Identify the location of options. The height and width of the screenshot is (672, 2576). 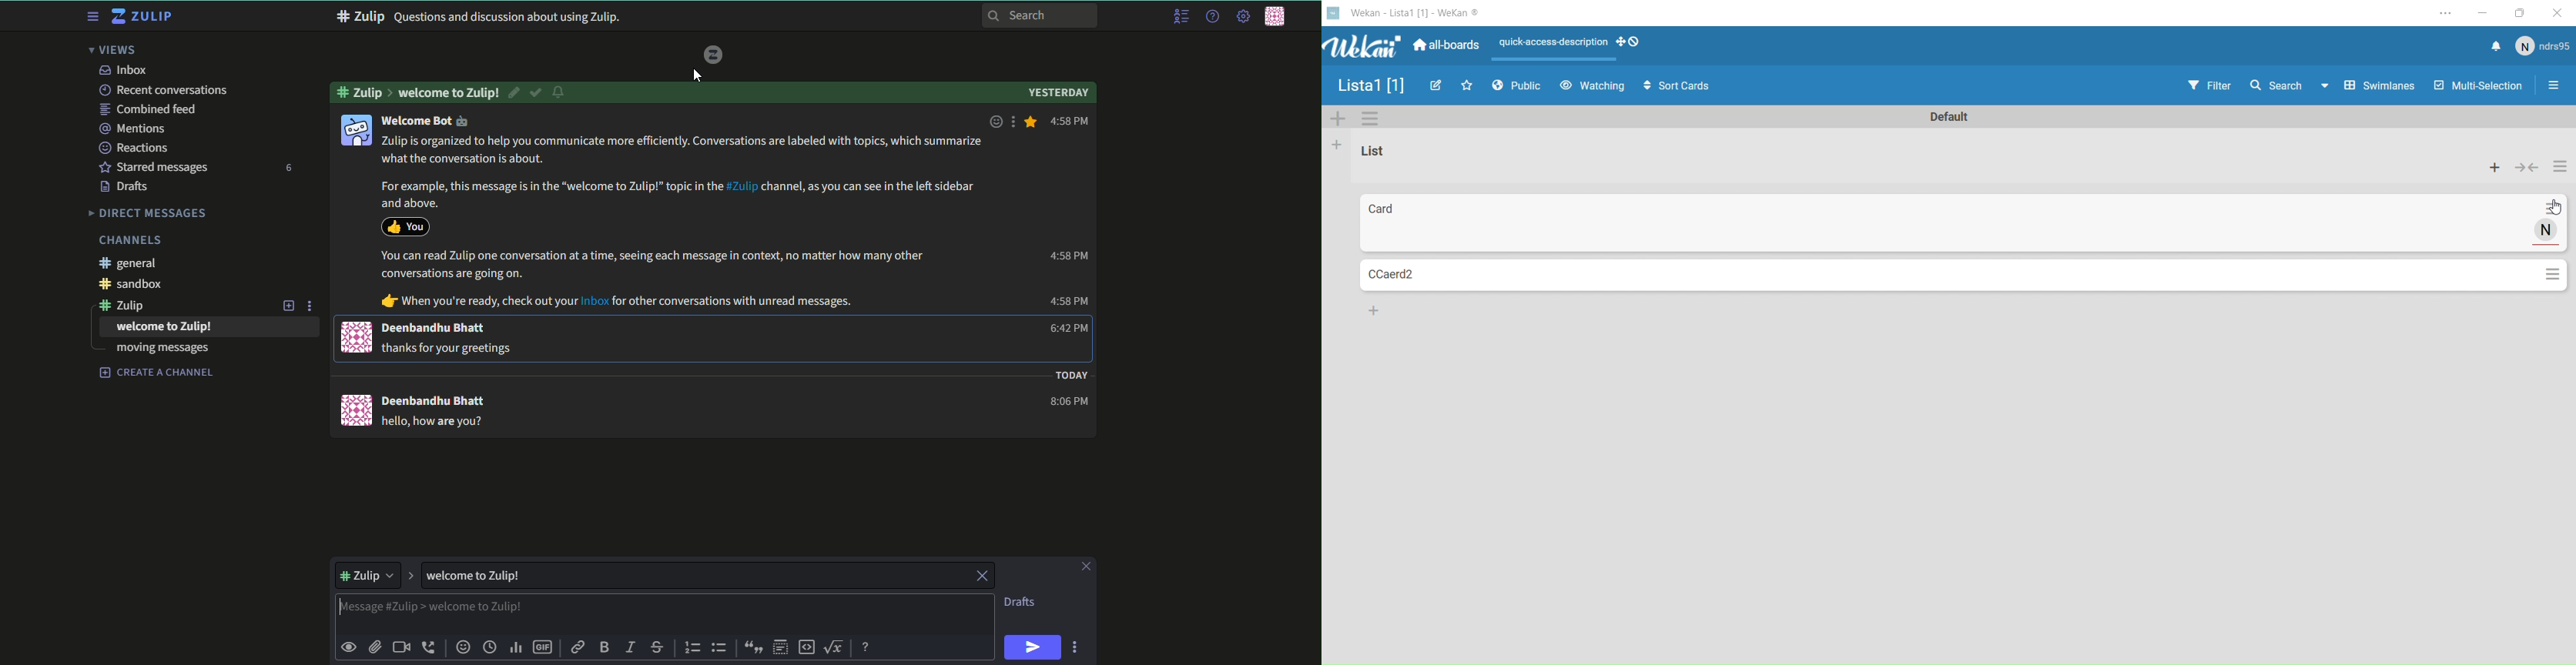
(312, 305).